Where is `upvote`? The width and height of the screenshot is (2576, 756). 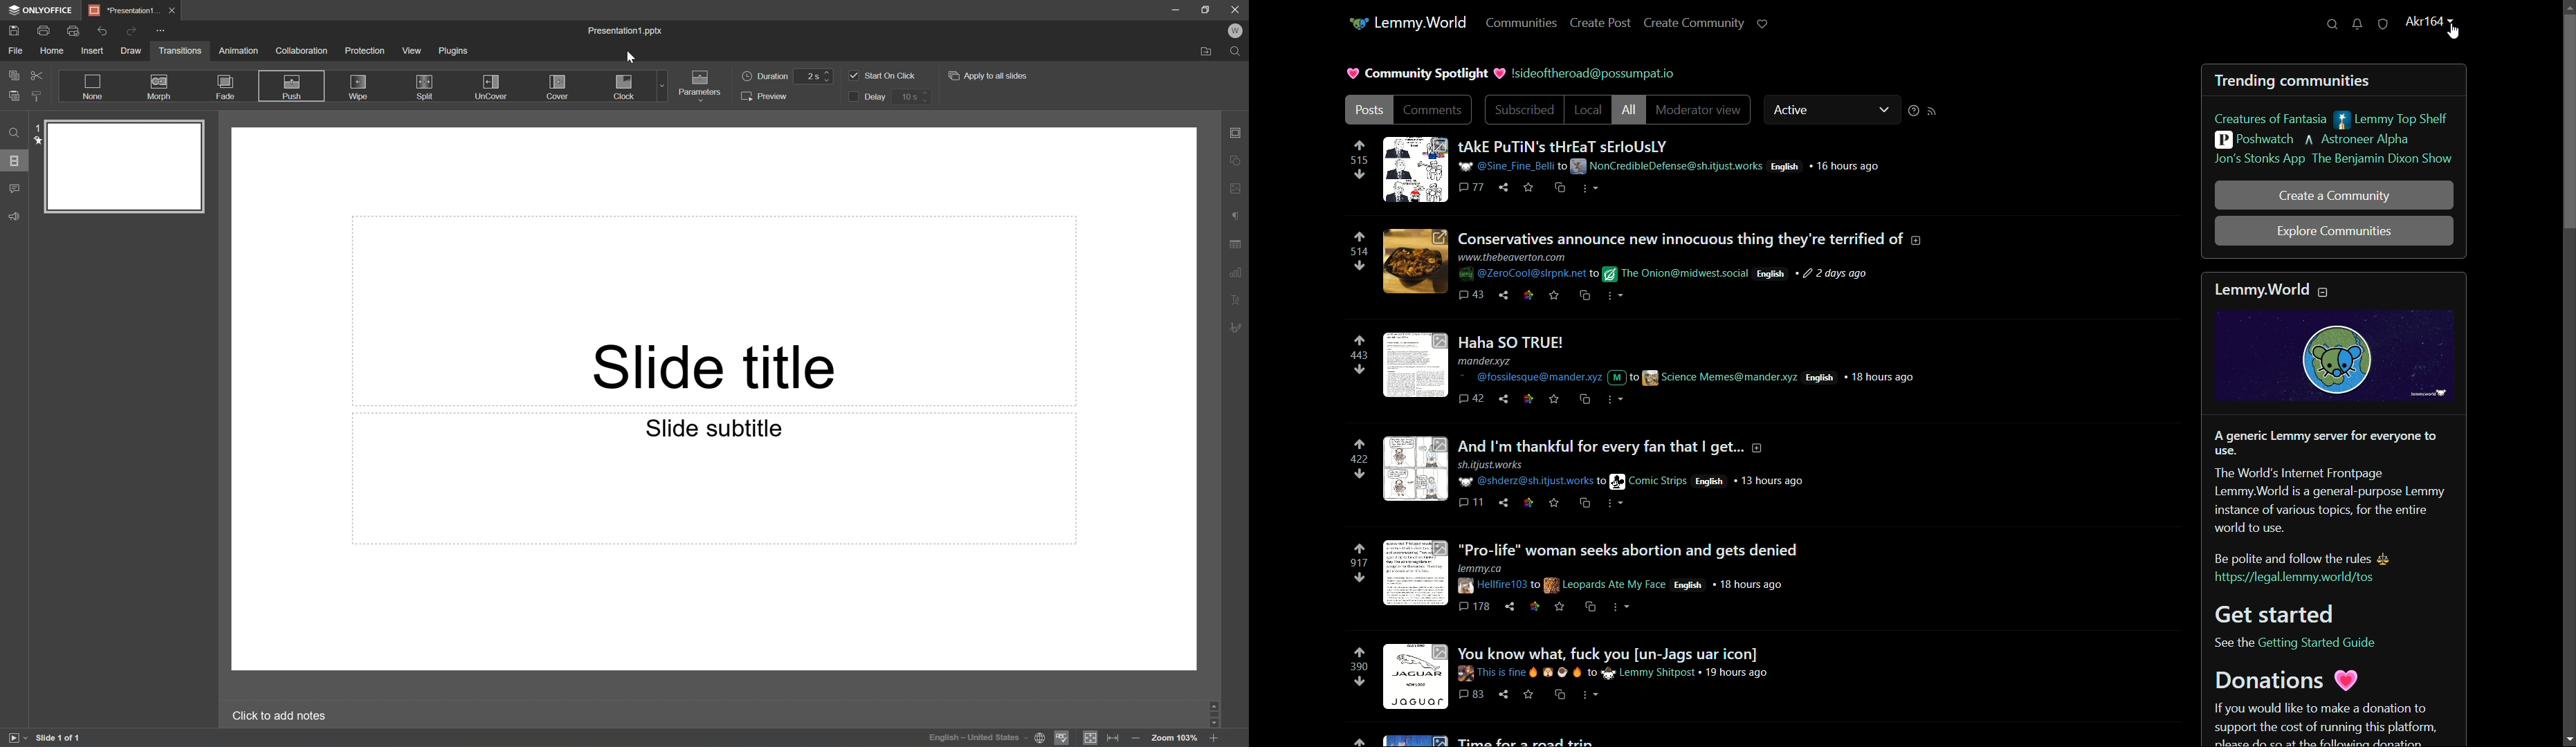
upvote is located at coordinates (1361, 551).